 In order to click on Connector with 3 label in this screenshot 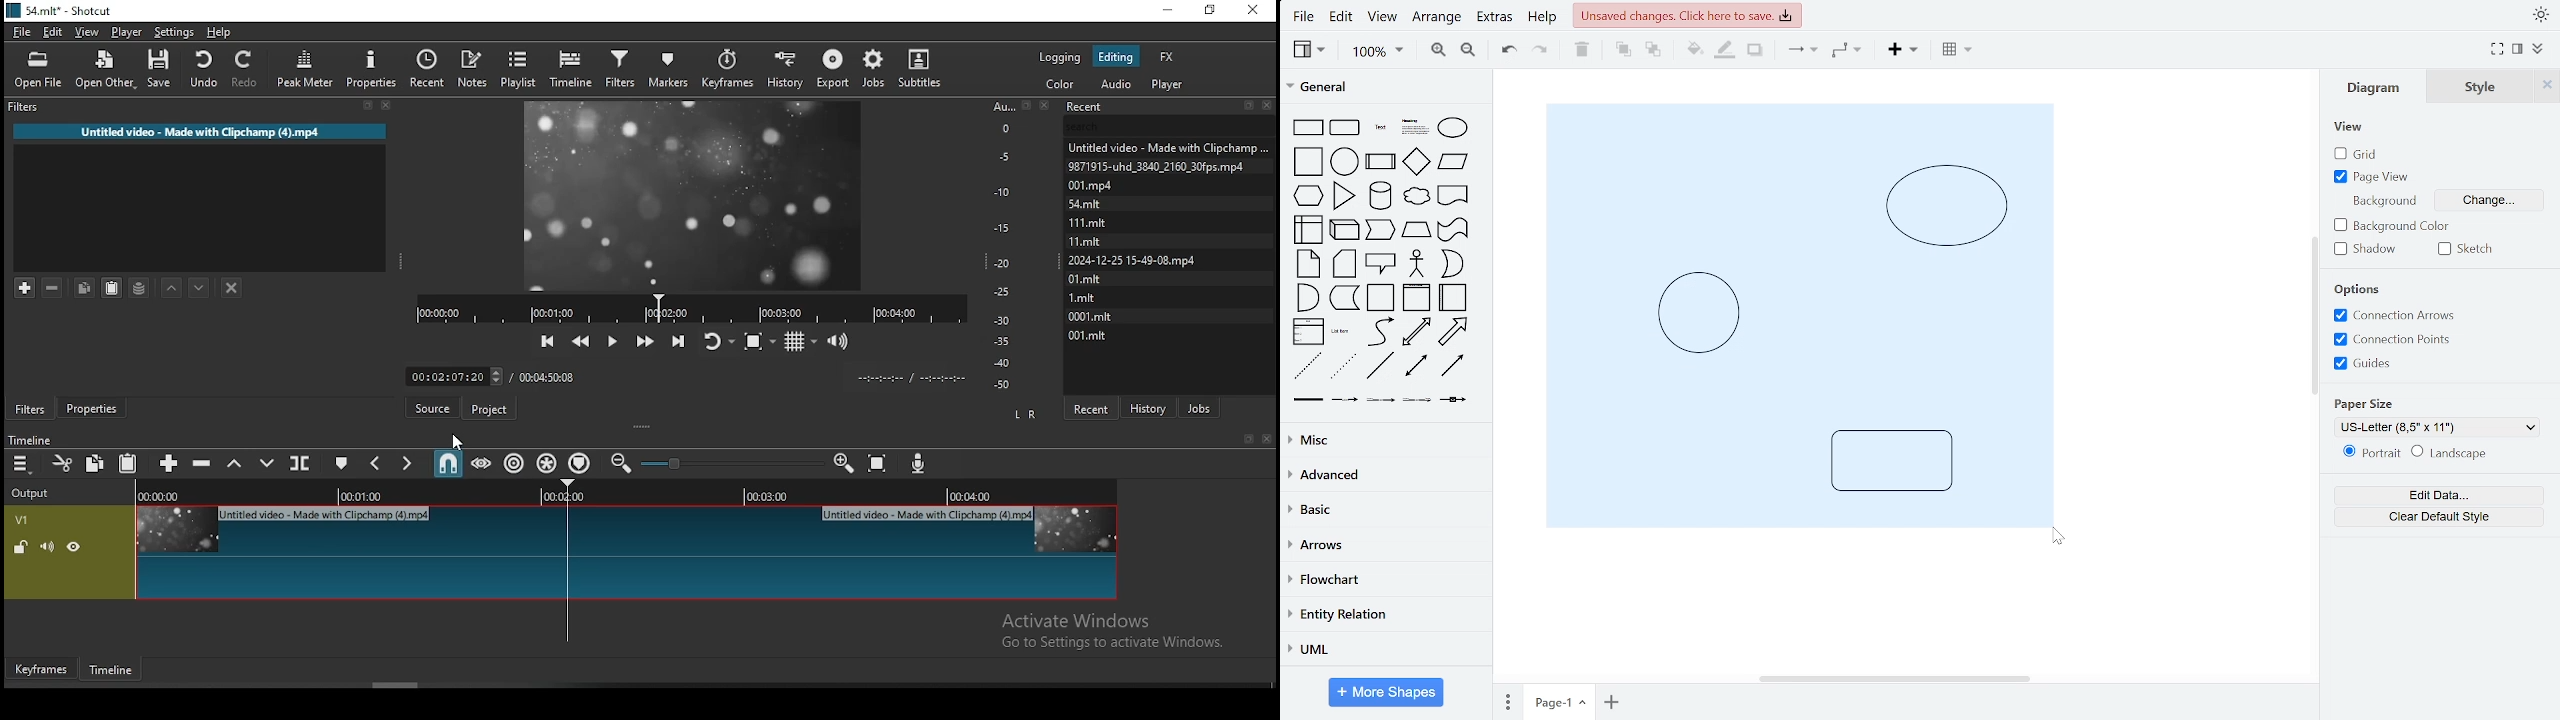, I will do `click(1416, 404)`.